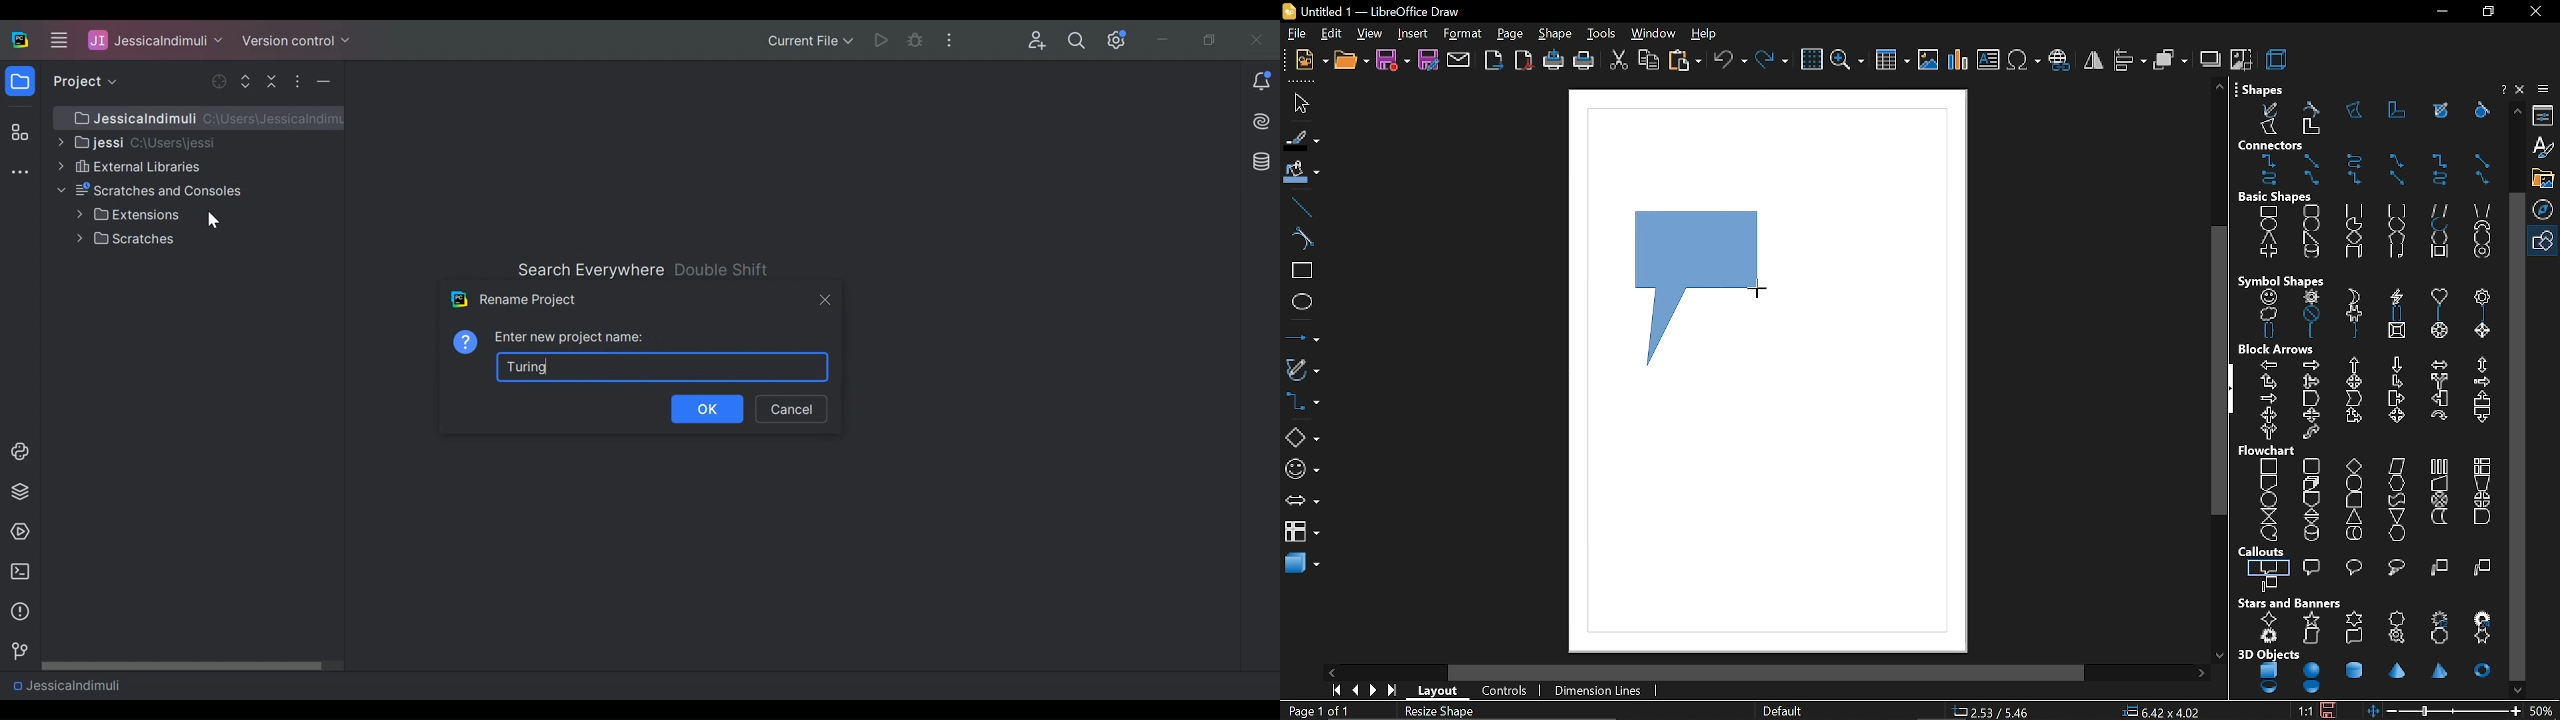  Describe the element at coordinates (2399, 638) in the screenshot. I see `signet` at that location.